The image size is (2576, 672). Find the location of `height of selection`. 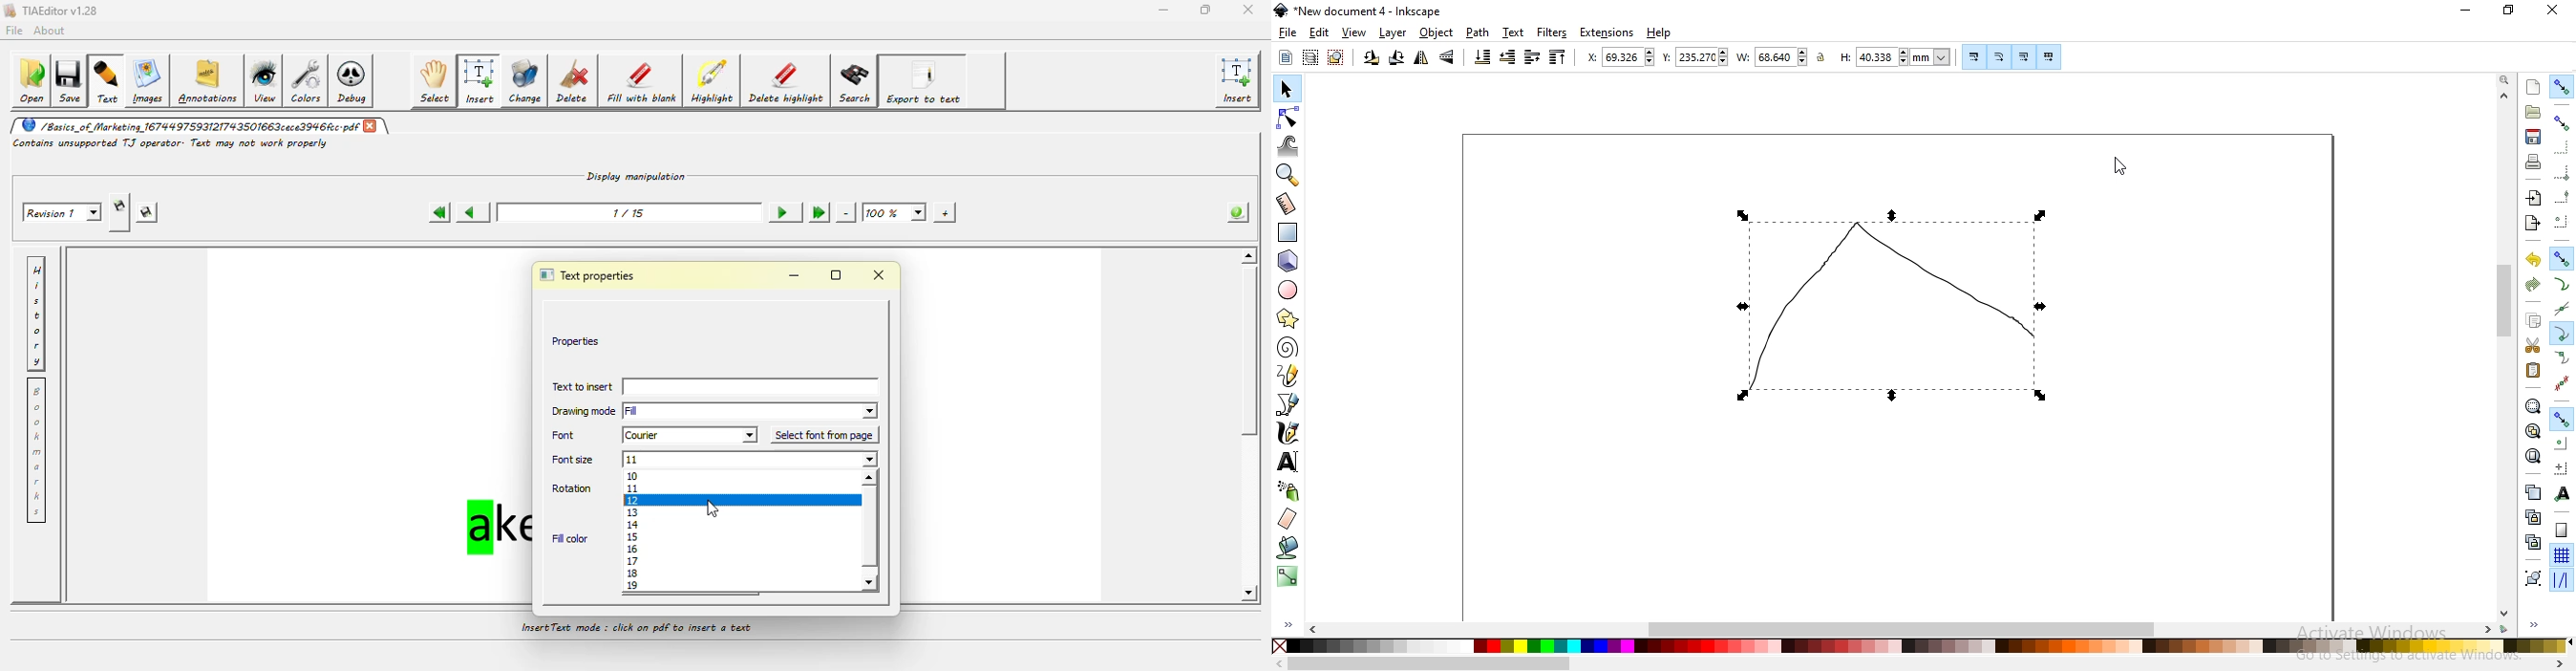

height of selection is located at coordinates (1895, 56).